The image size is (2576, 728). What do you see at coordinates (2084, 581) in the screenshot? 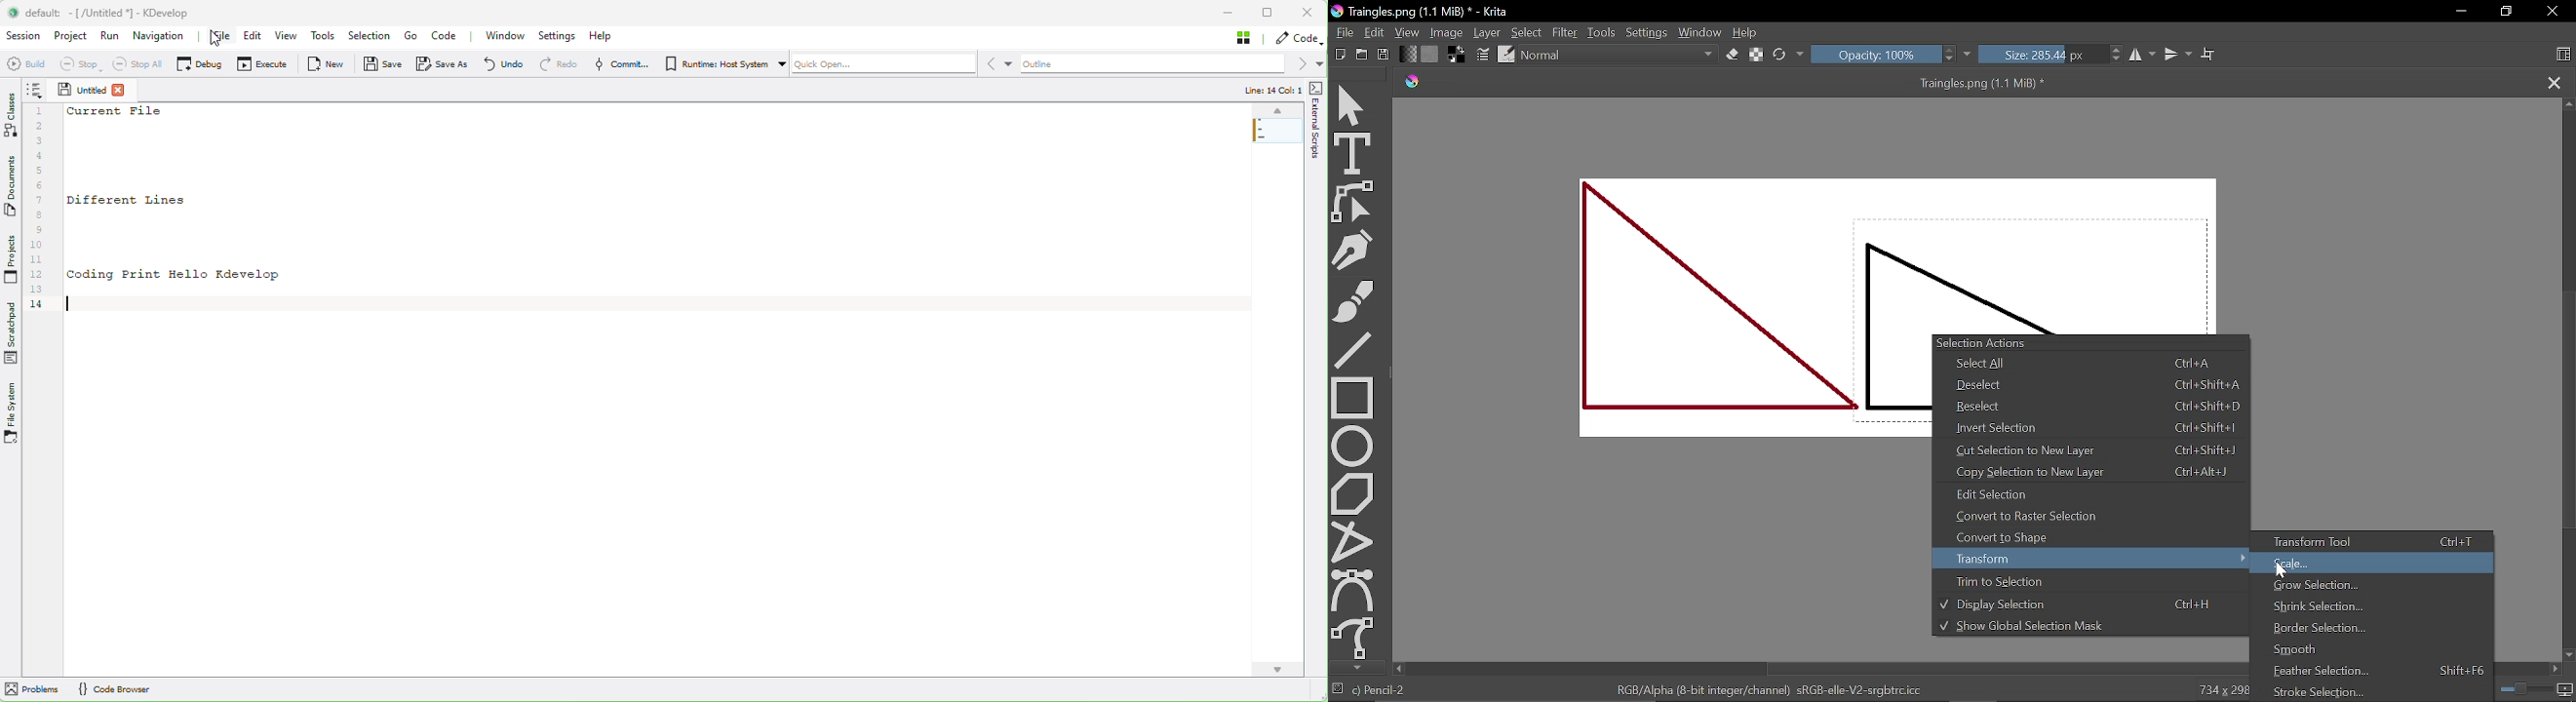
I see `Trim to selection` at bounding box center [2084, 581].